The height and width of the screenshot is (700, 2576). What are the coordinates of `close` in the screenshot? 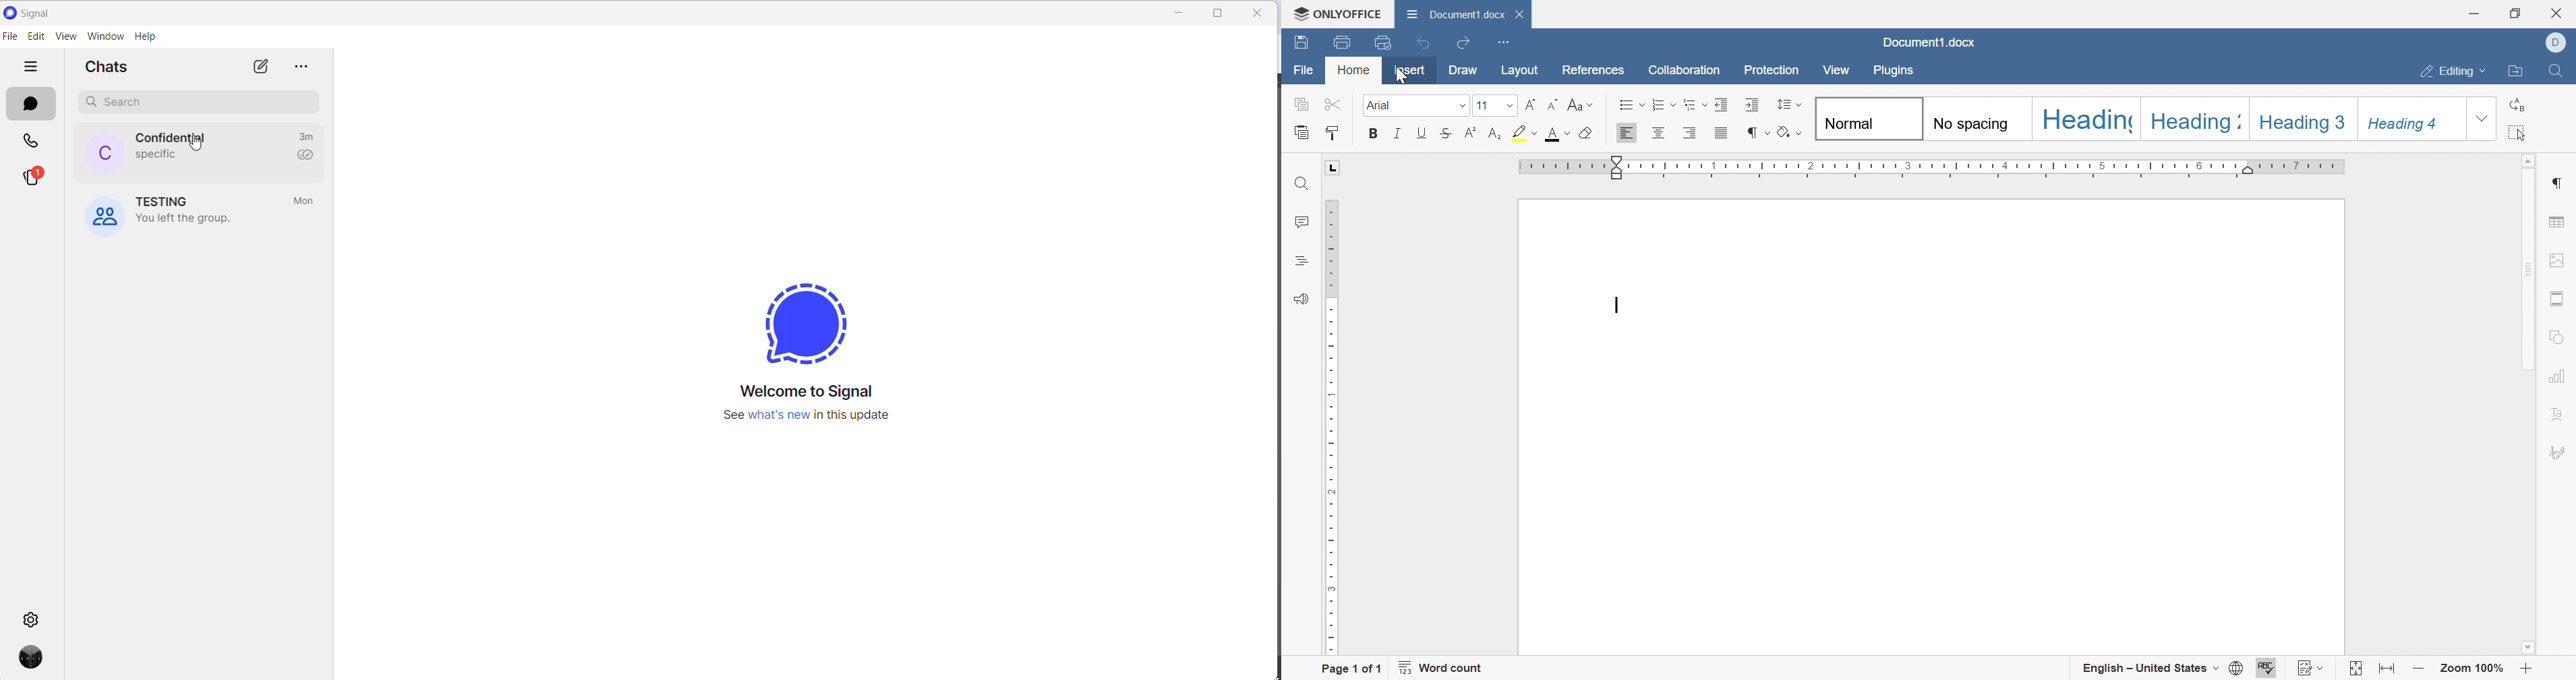 It's located at (1257, 13).